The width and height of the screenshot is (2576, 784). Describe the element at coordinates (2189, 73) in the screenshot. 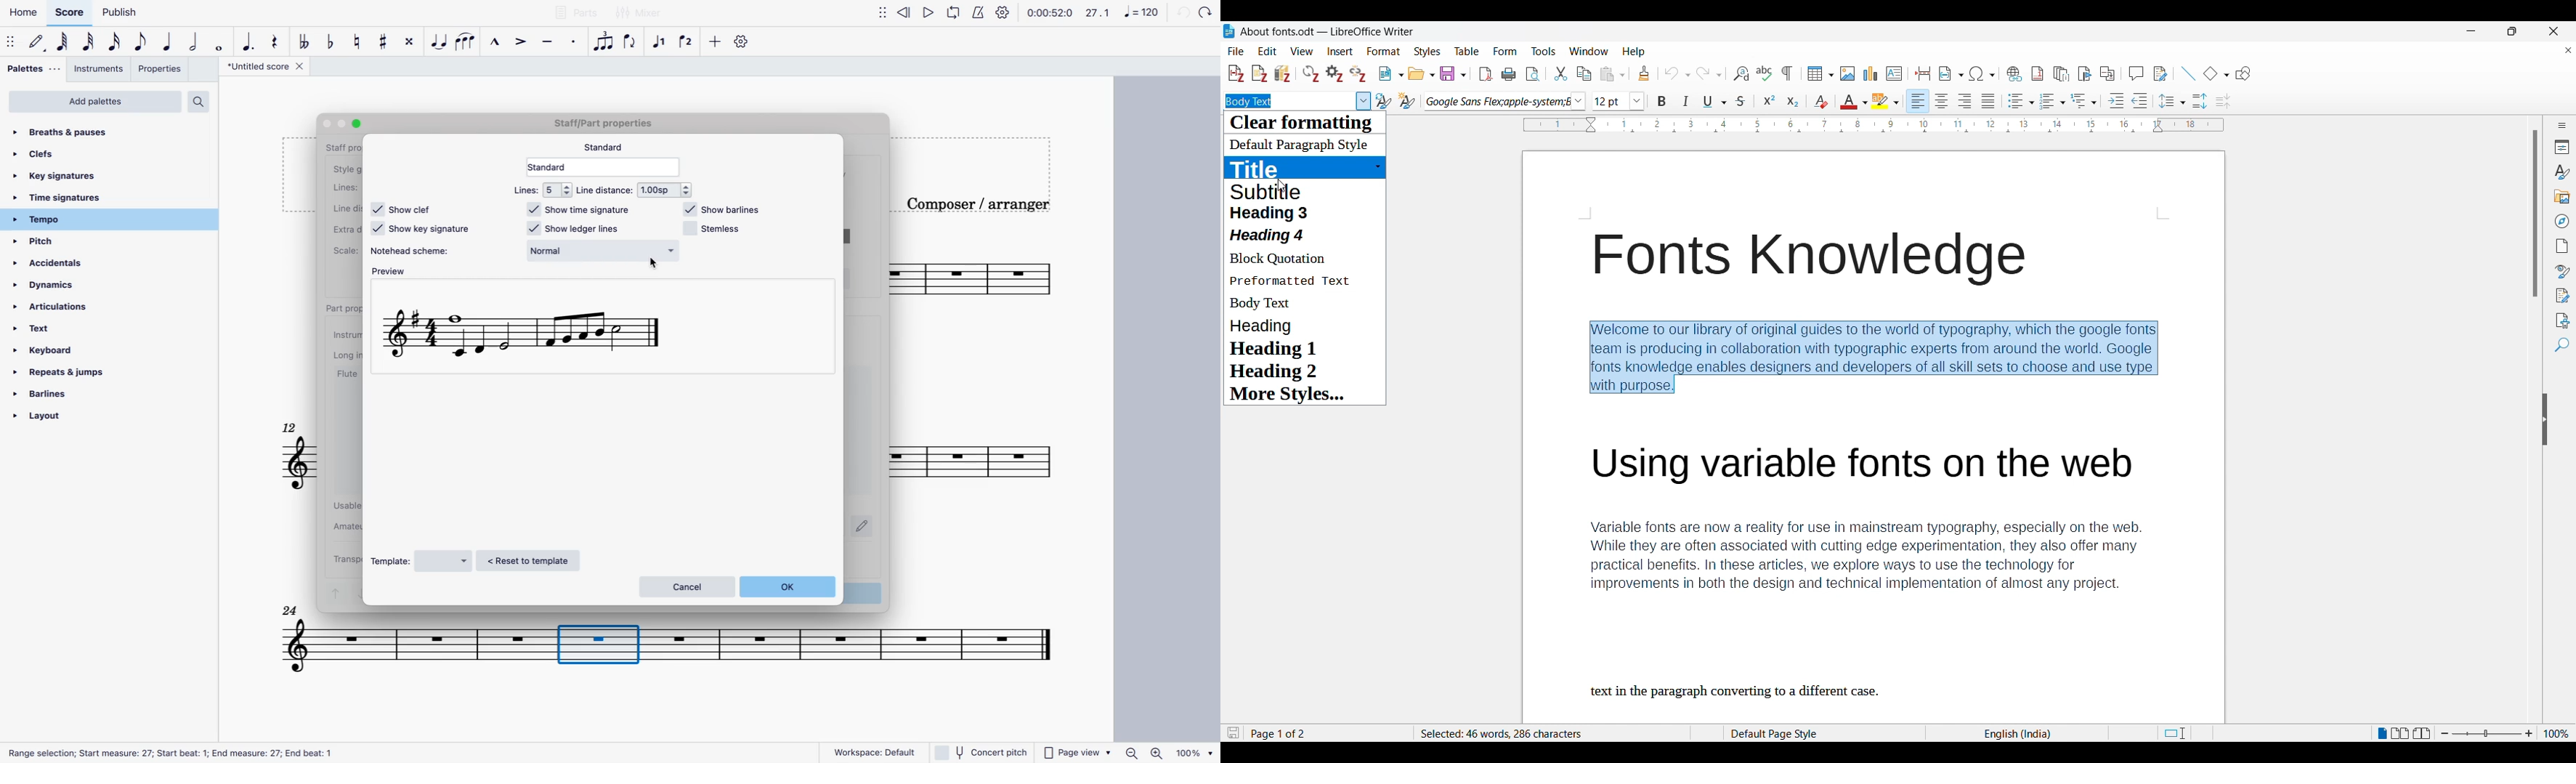

I see `Insert line` at that location.